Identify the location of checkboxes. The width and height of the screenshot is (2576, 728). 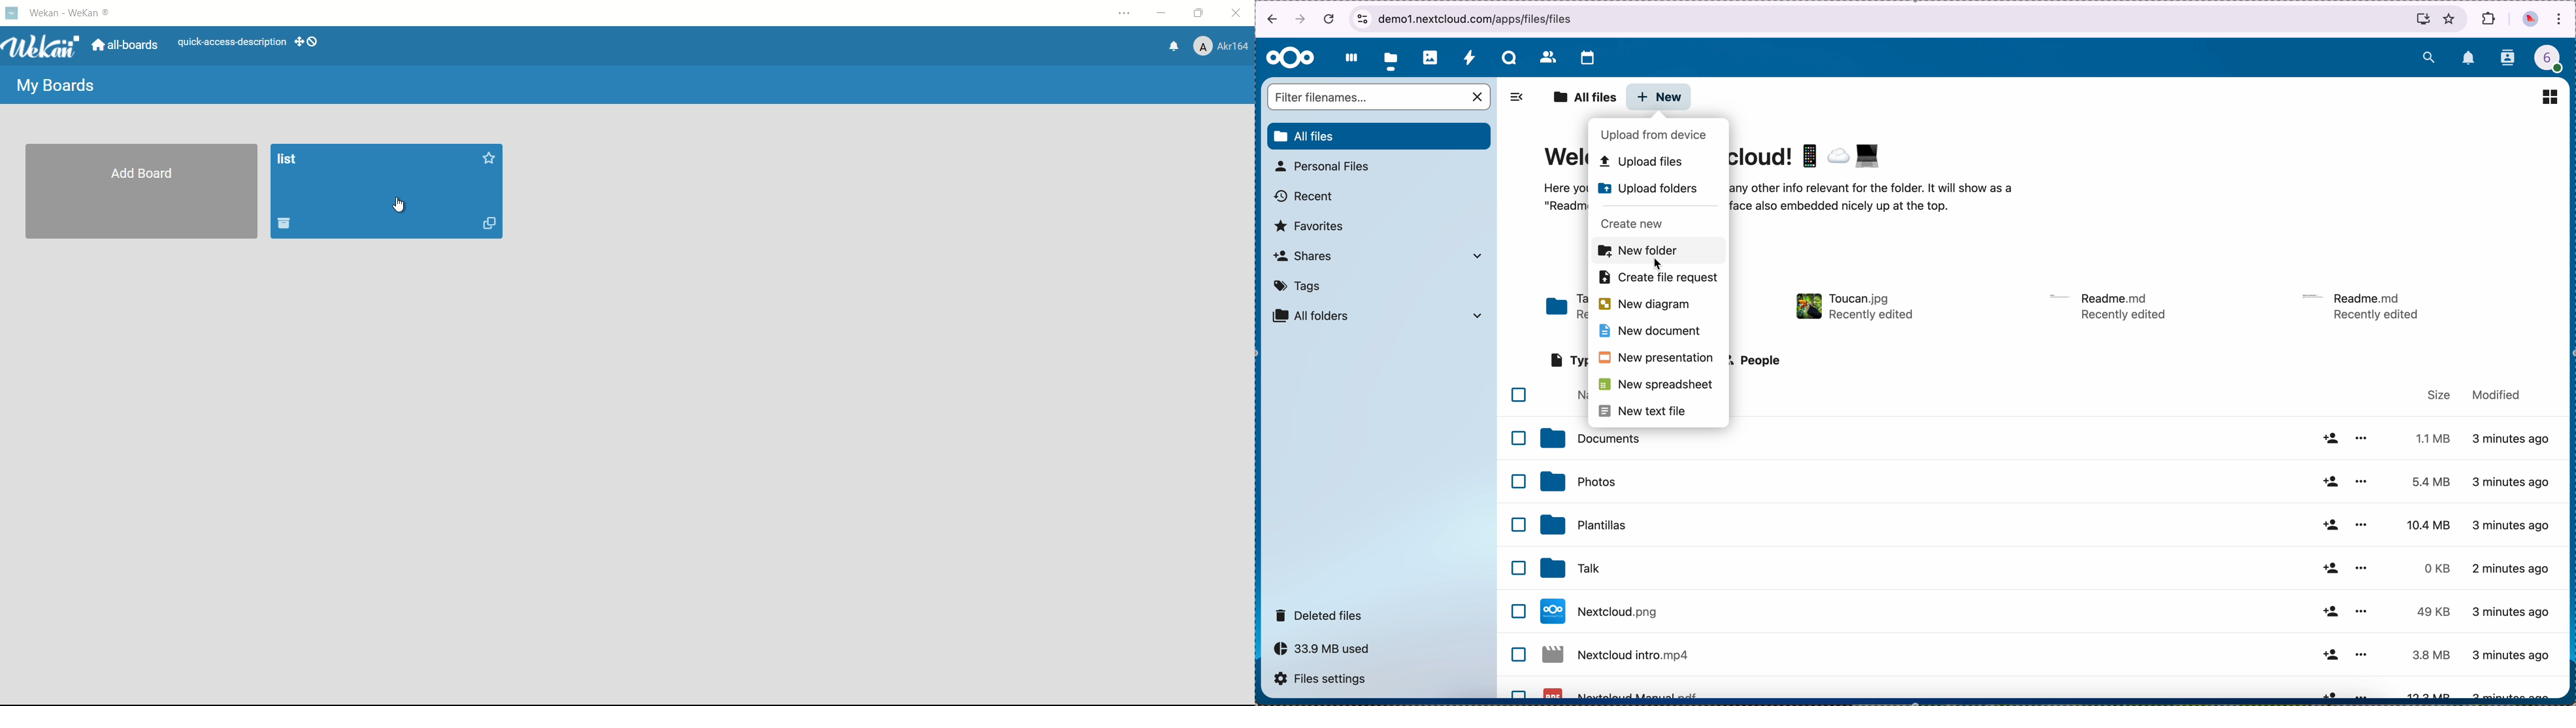
(1517, 541).